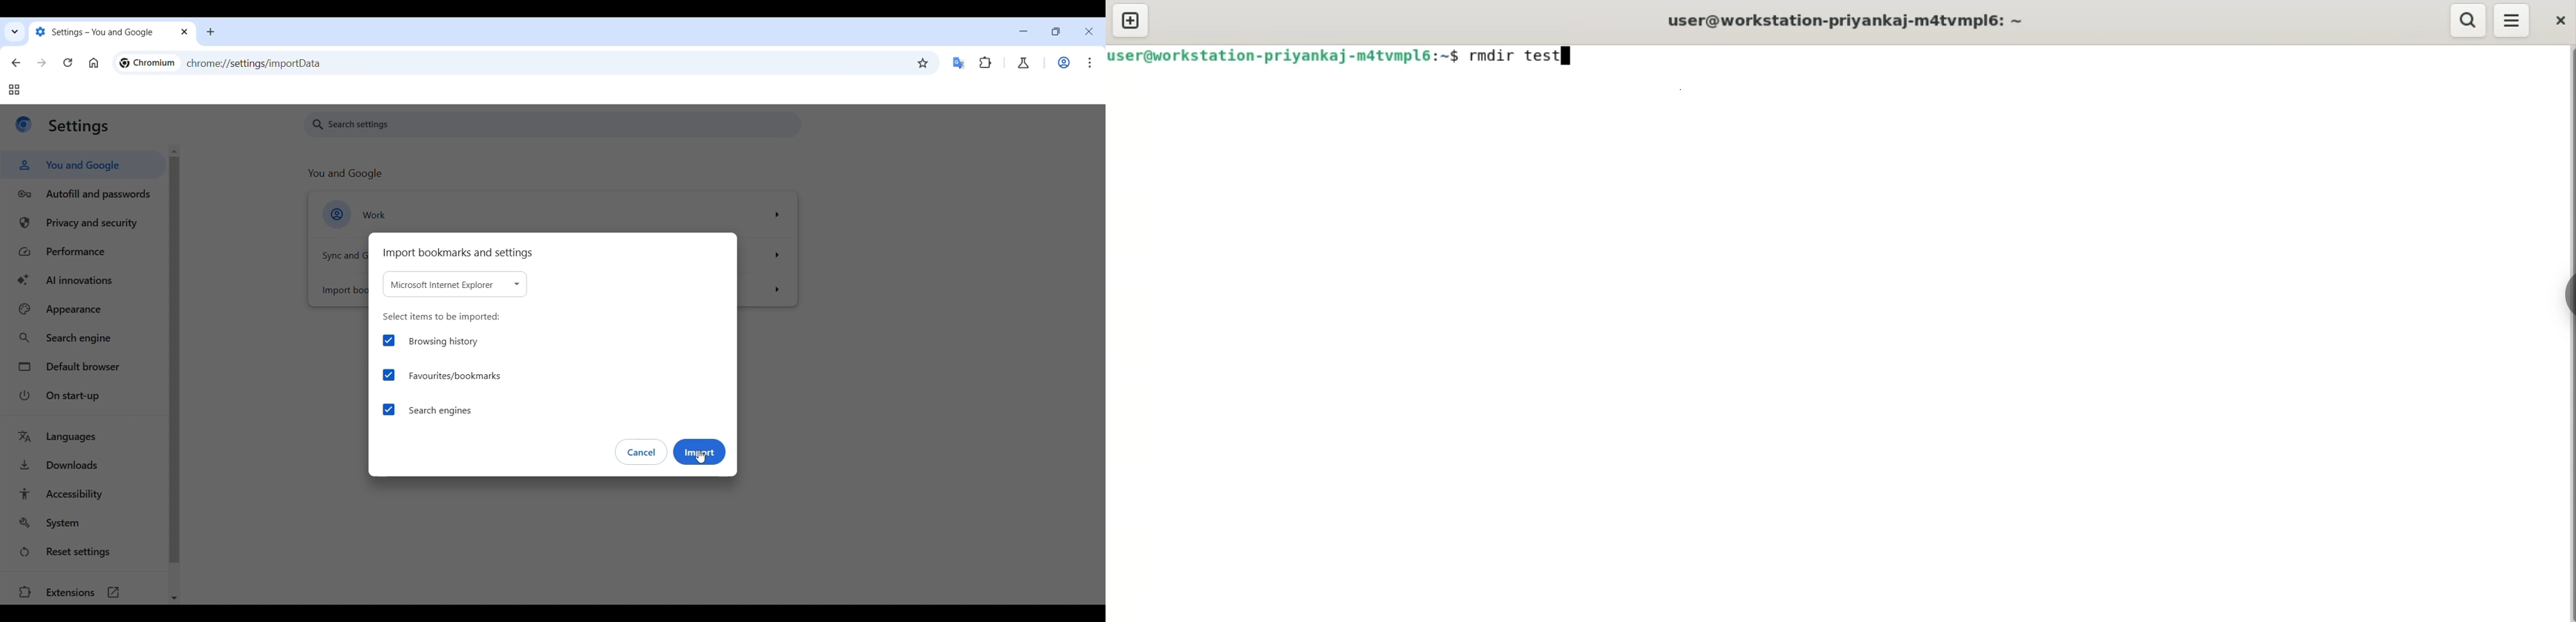 The width and height of the screenshot is (2576, 644). Describe the element at coordinates (1064, 62) in the screenshot. I see `Work` at that location.